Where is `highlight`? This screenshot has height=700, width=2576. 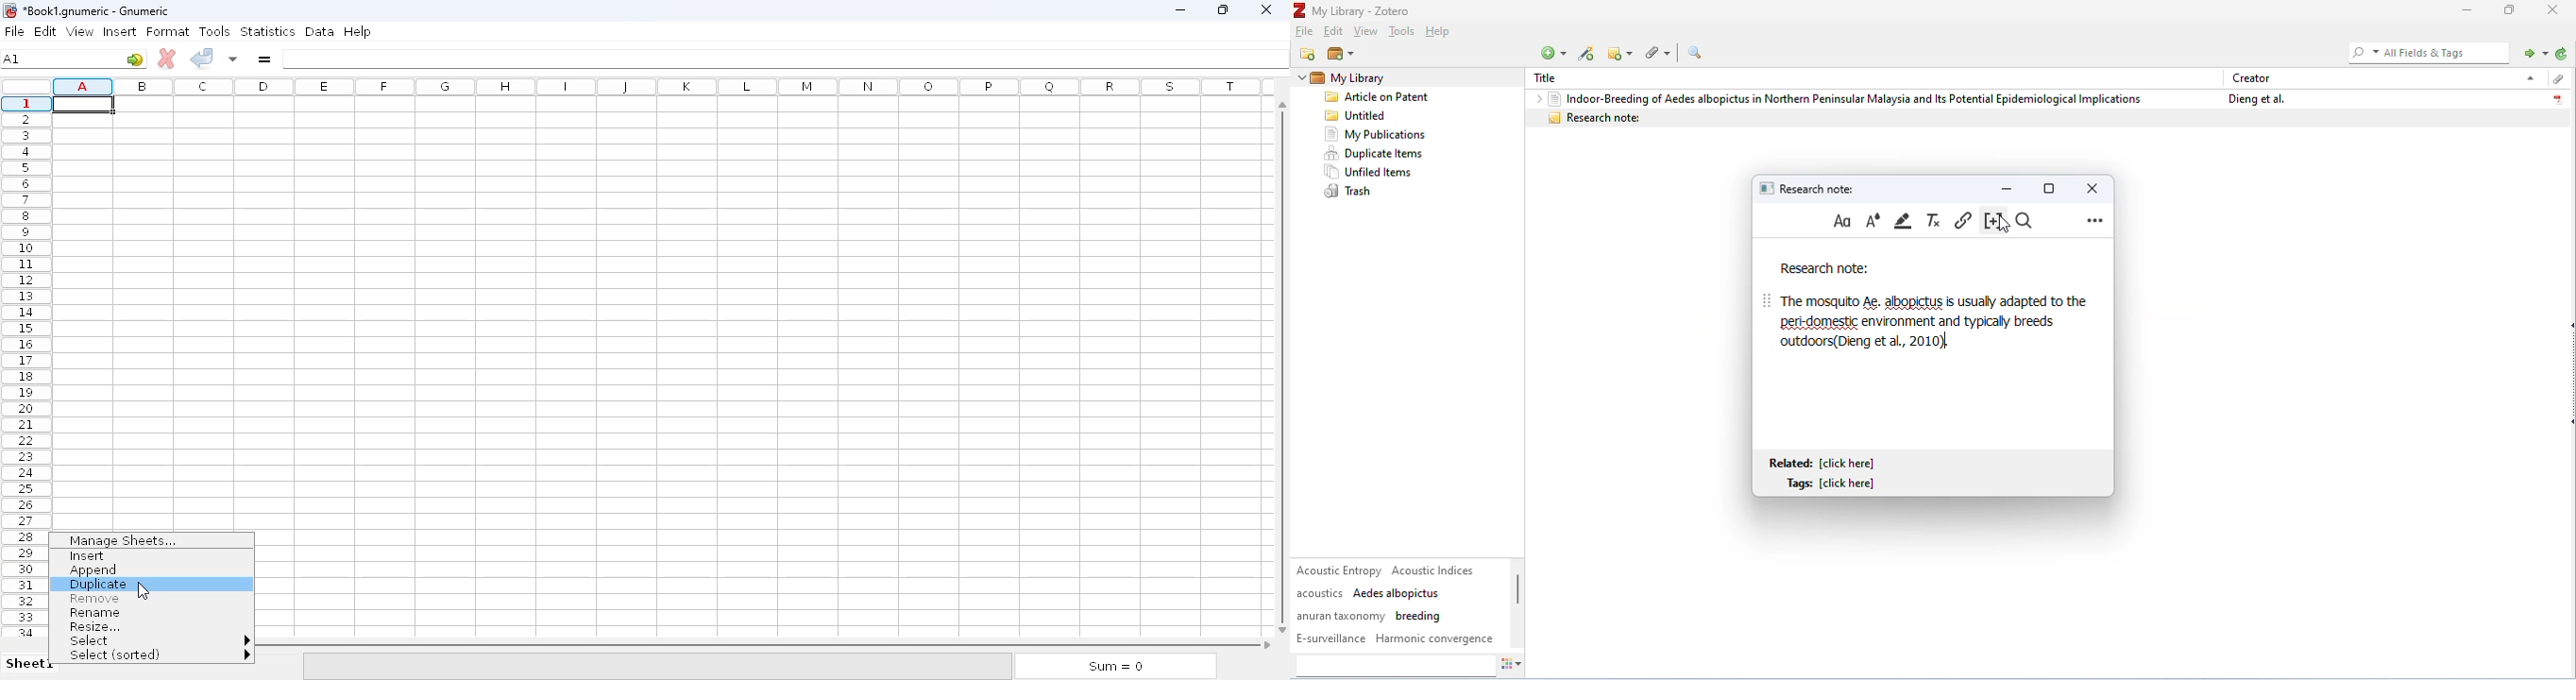
highlight is located at coordinates (1905, 220).